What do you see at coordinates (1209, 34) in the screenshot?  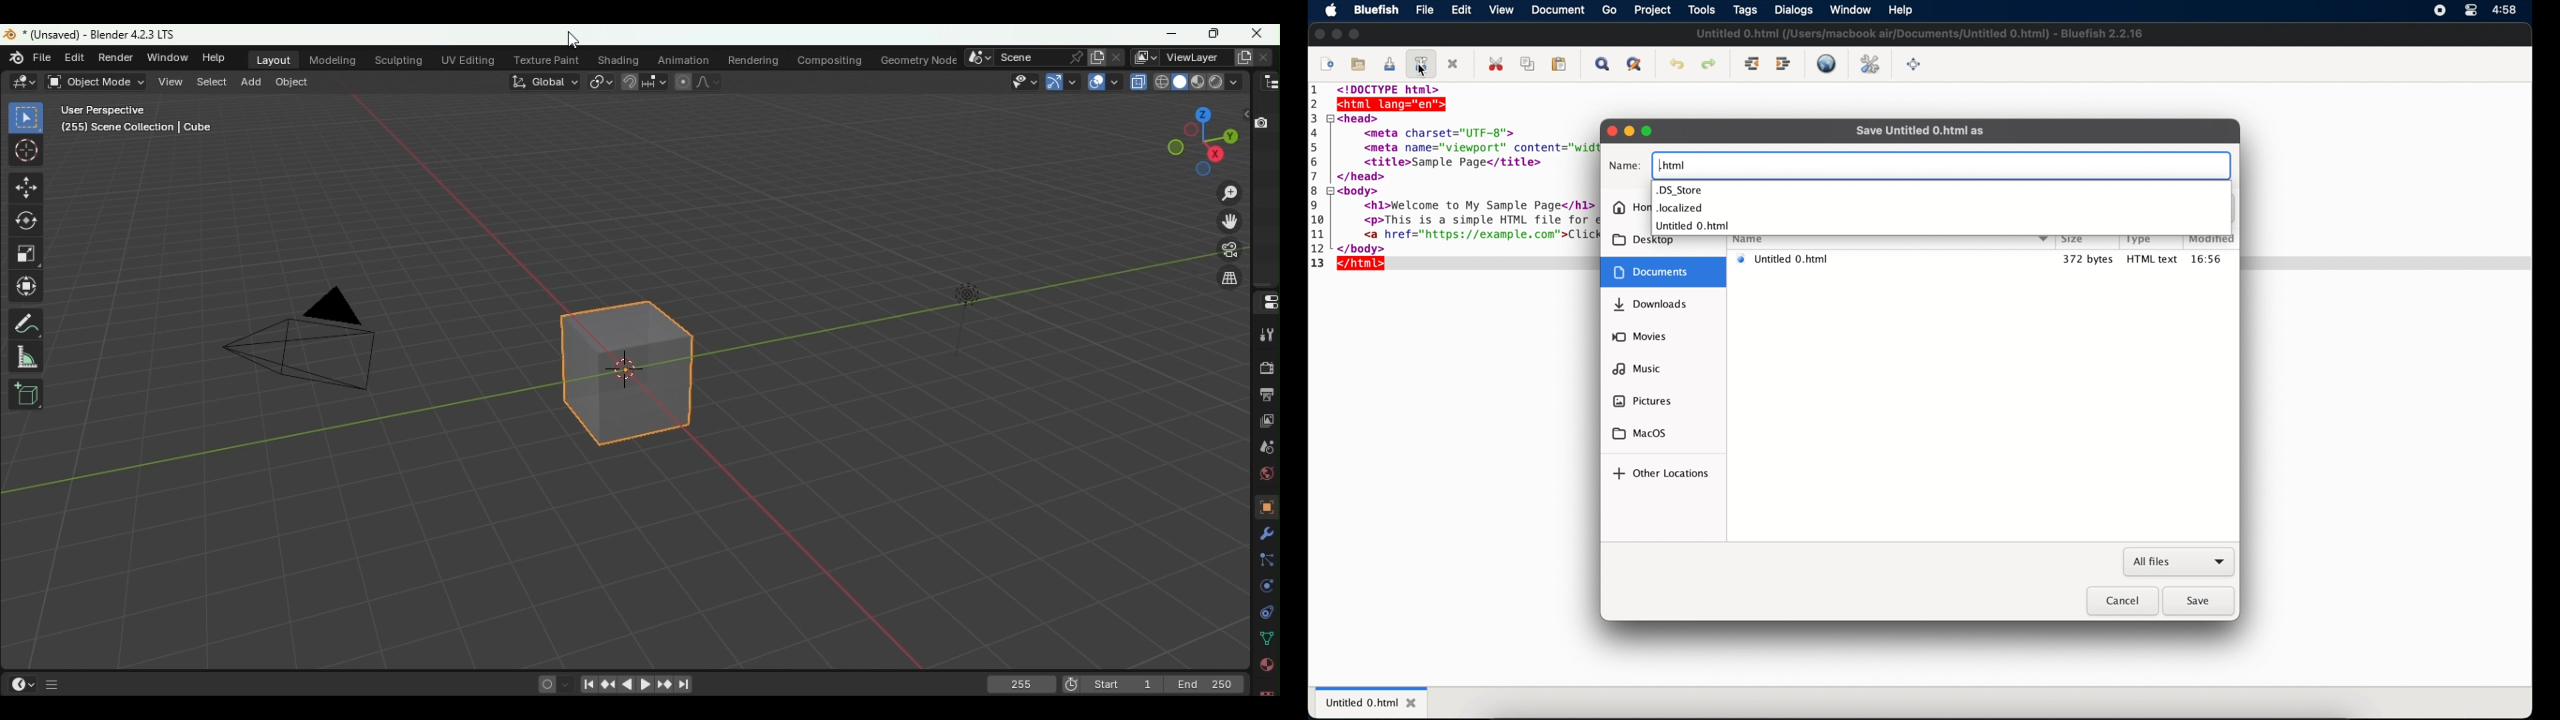 I see `Maximize` at bounding box center [1209, 34].